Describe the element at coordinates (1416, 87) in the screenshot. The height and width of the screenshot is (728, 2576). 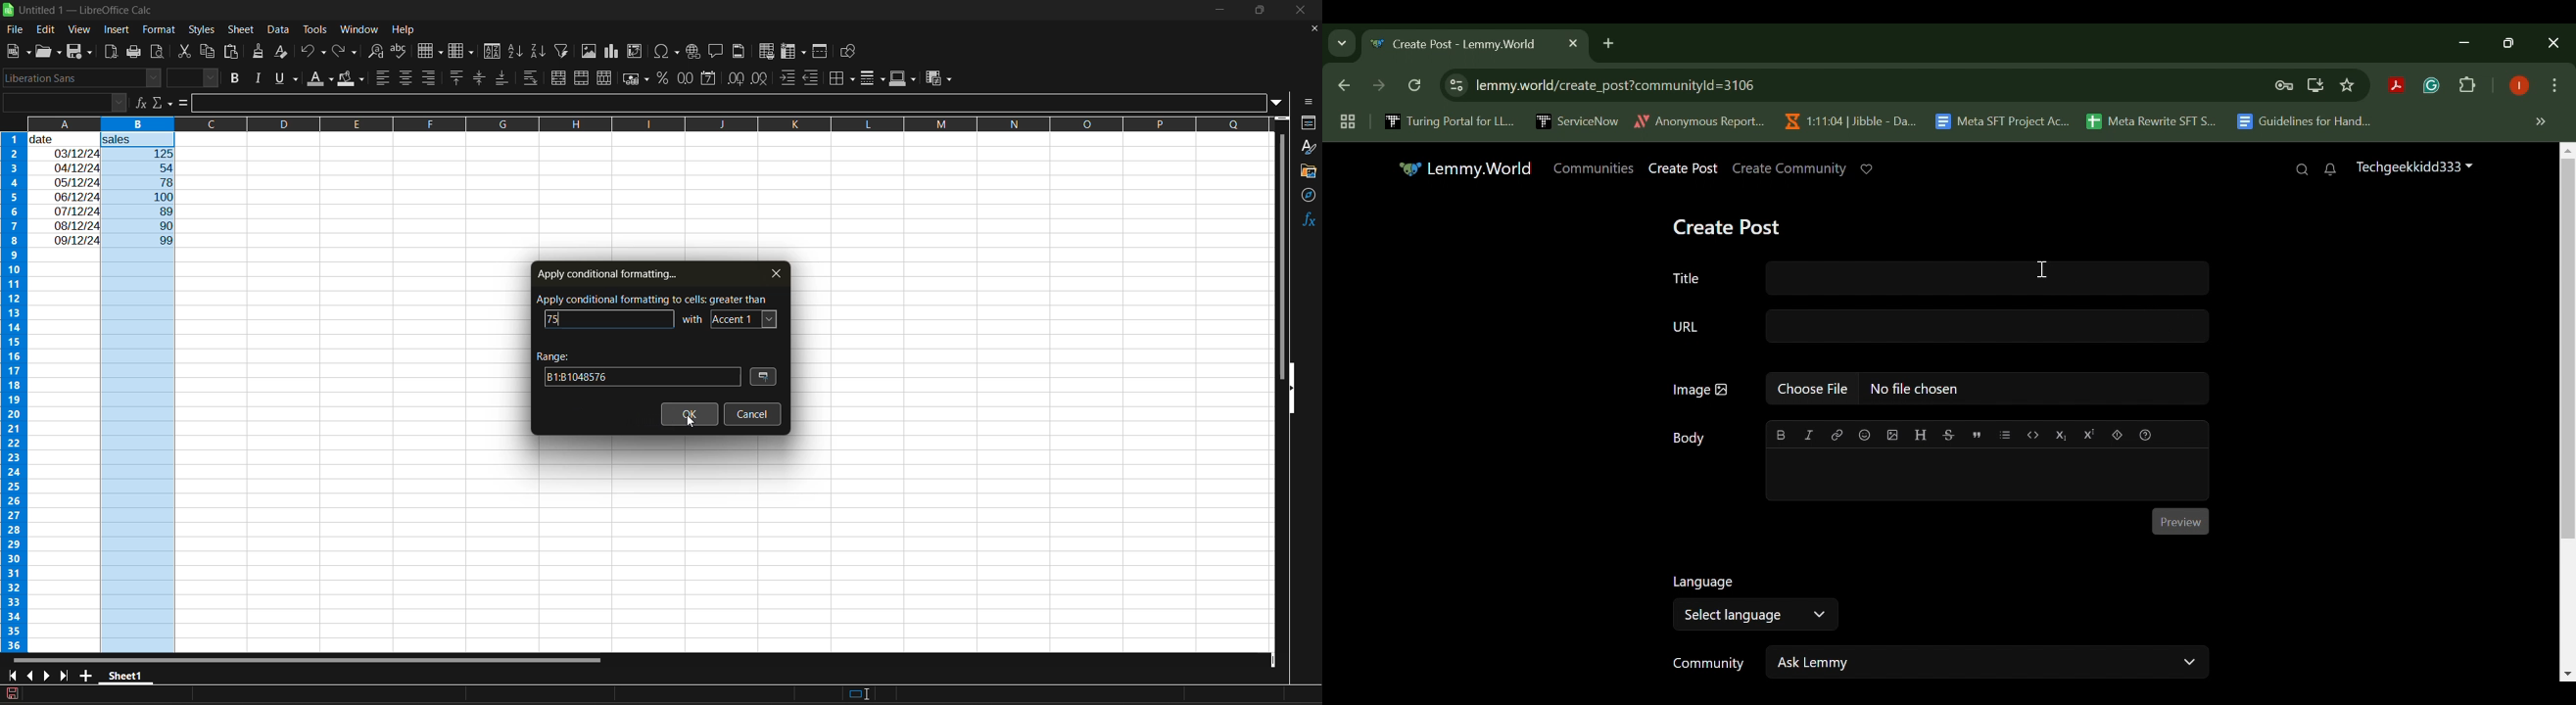
I see `Refresh Webpage` at that location.